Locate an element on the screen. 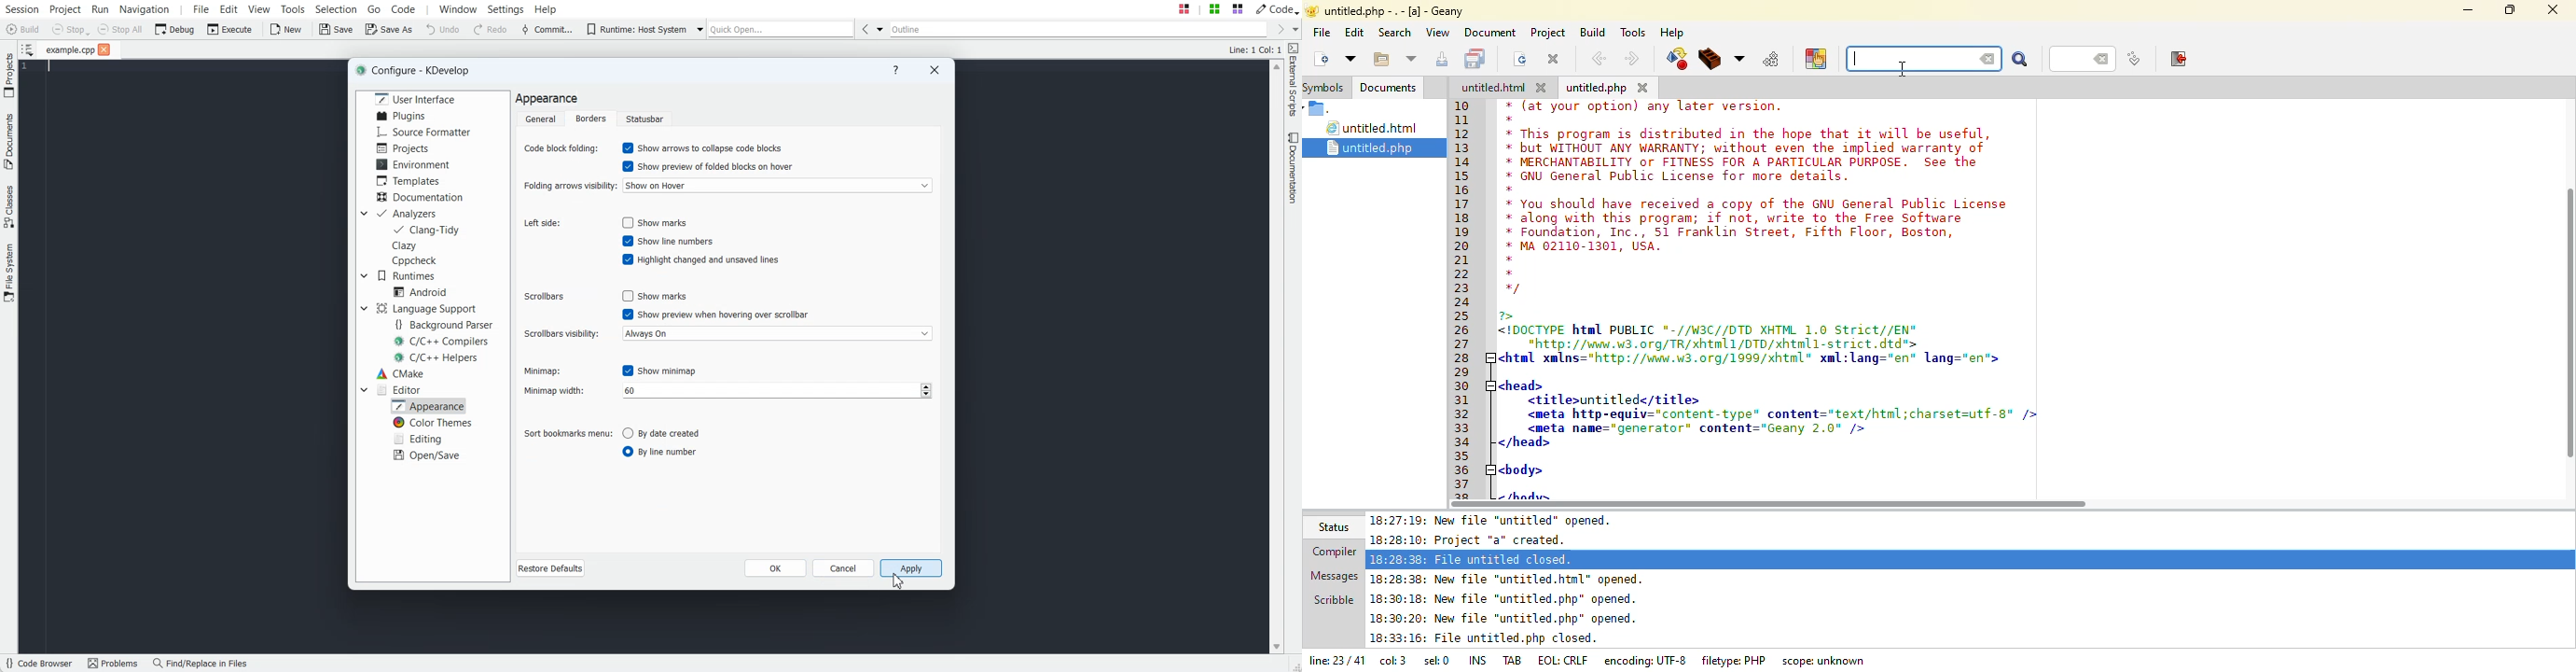 The height and width of the screenshot is (672, 2576). Go Back is located at coordinates (864, 29).